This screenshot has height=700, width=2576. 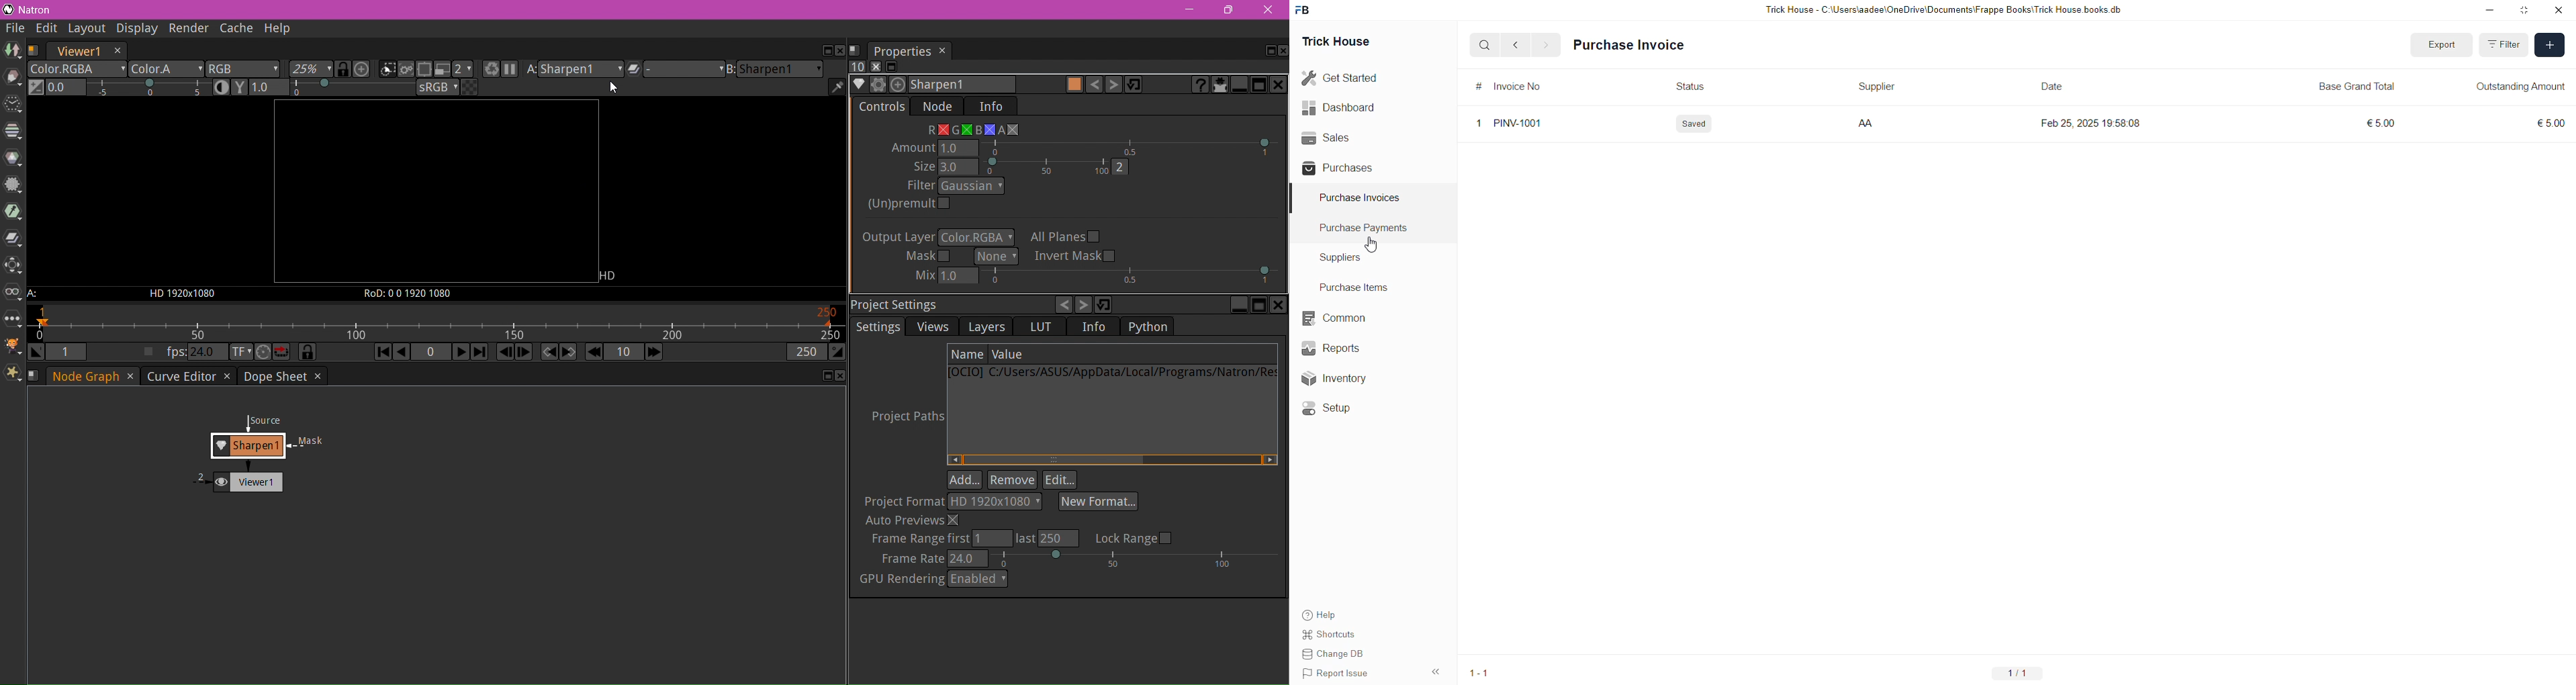 I want to click on Purchase Items., so click(x=1352, y=286).